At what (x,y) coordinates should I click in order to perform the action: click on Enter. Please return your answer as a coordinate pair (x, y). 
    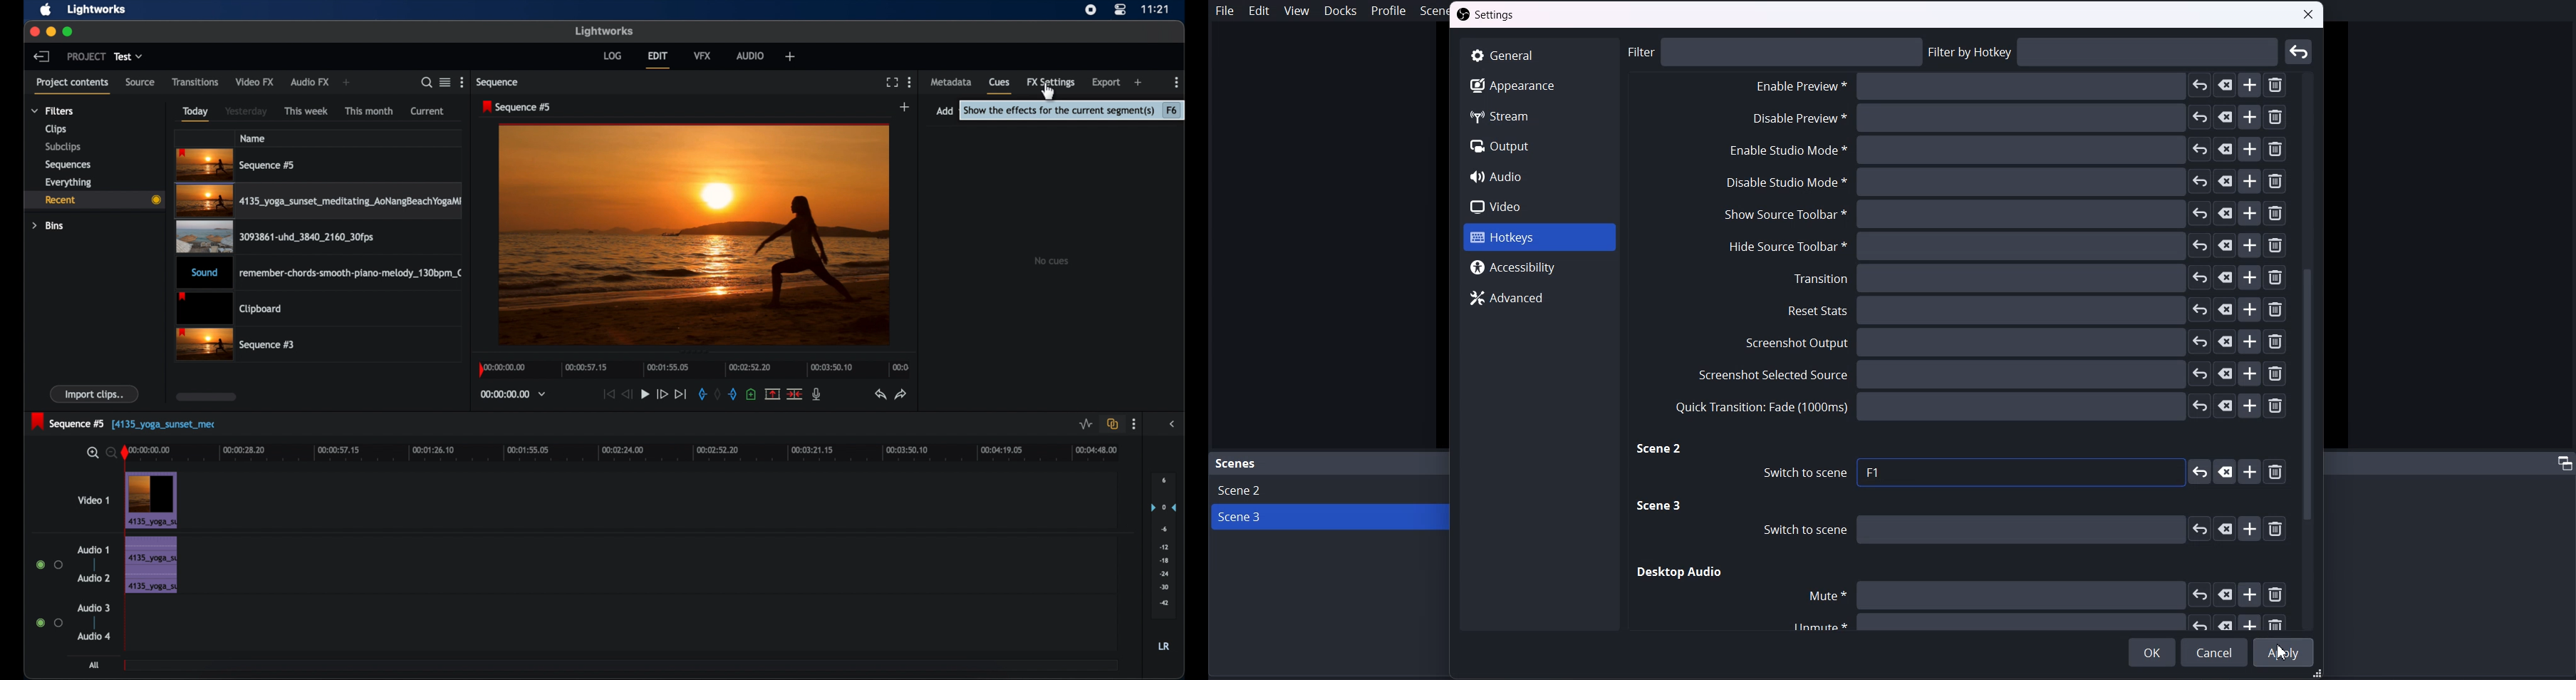
    Looking at the image, I should click on (2300, 51).